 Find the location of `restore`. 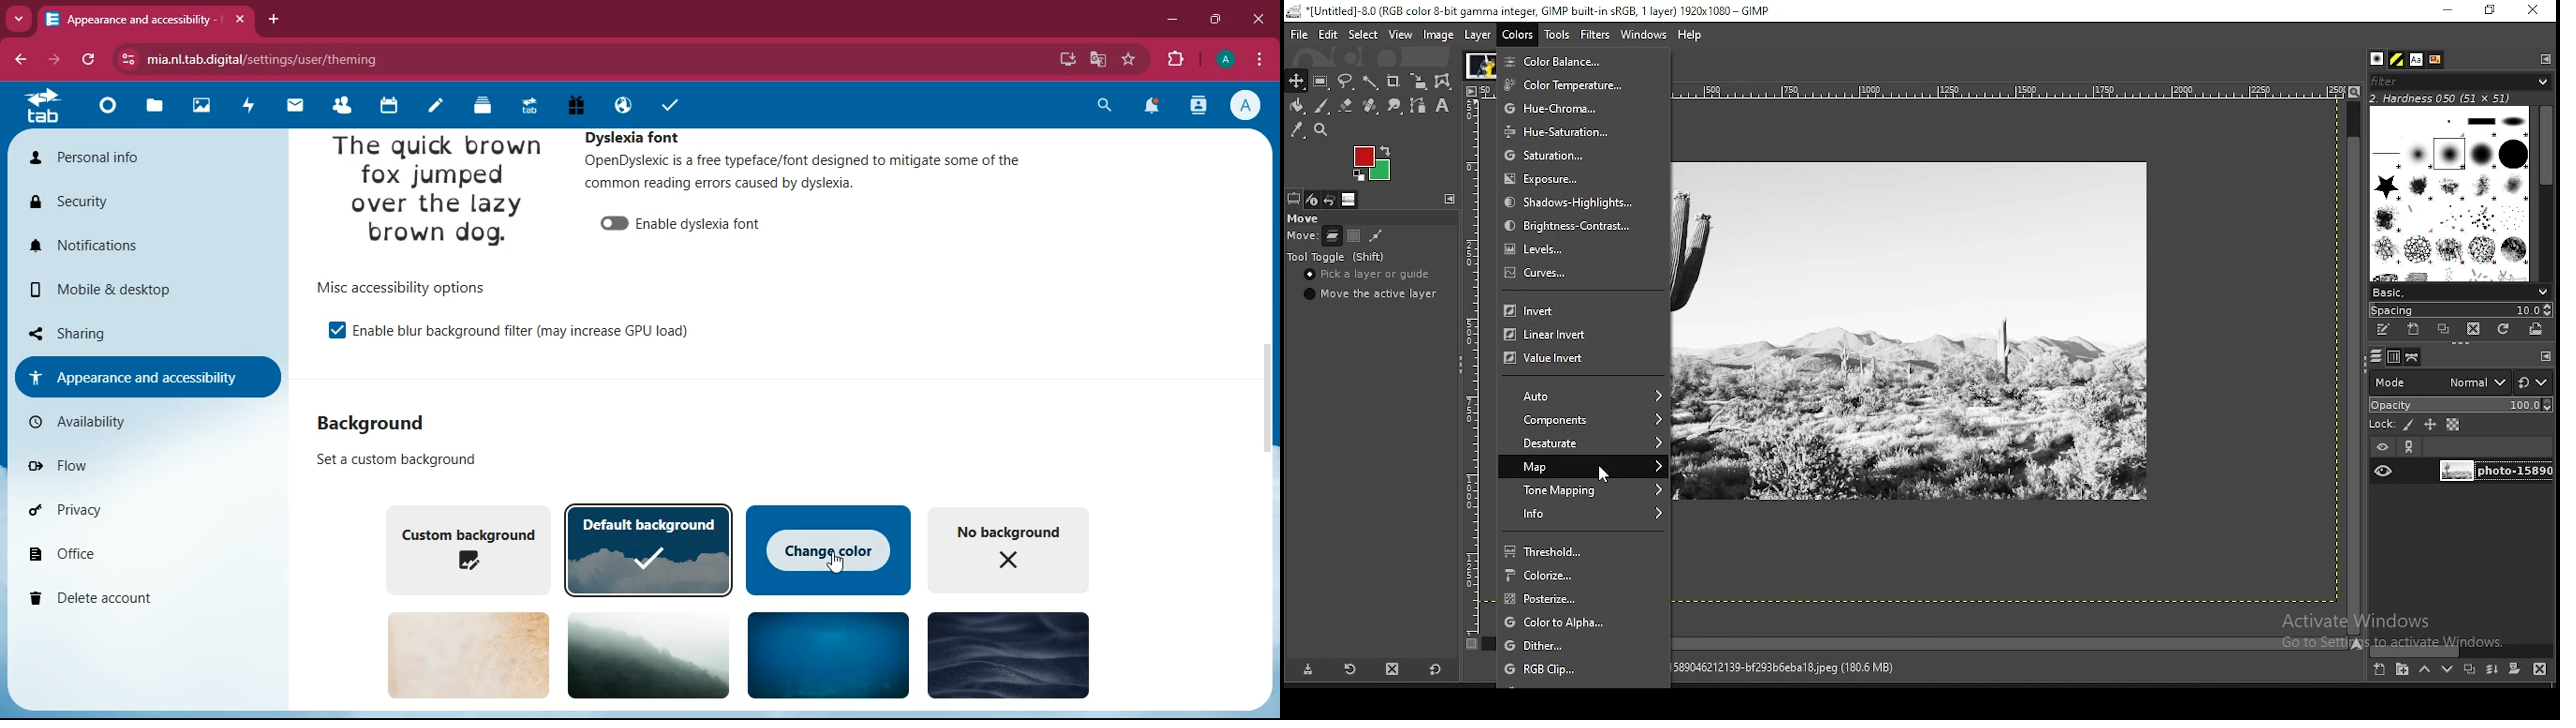

restore is located at coordinates (2491, 10).